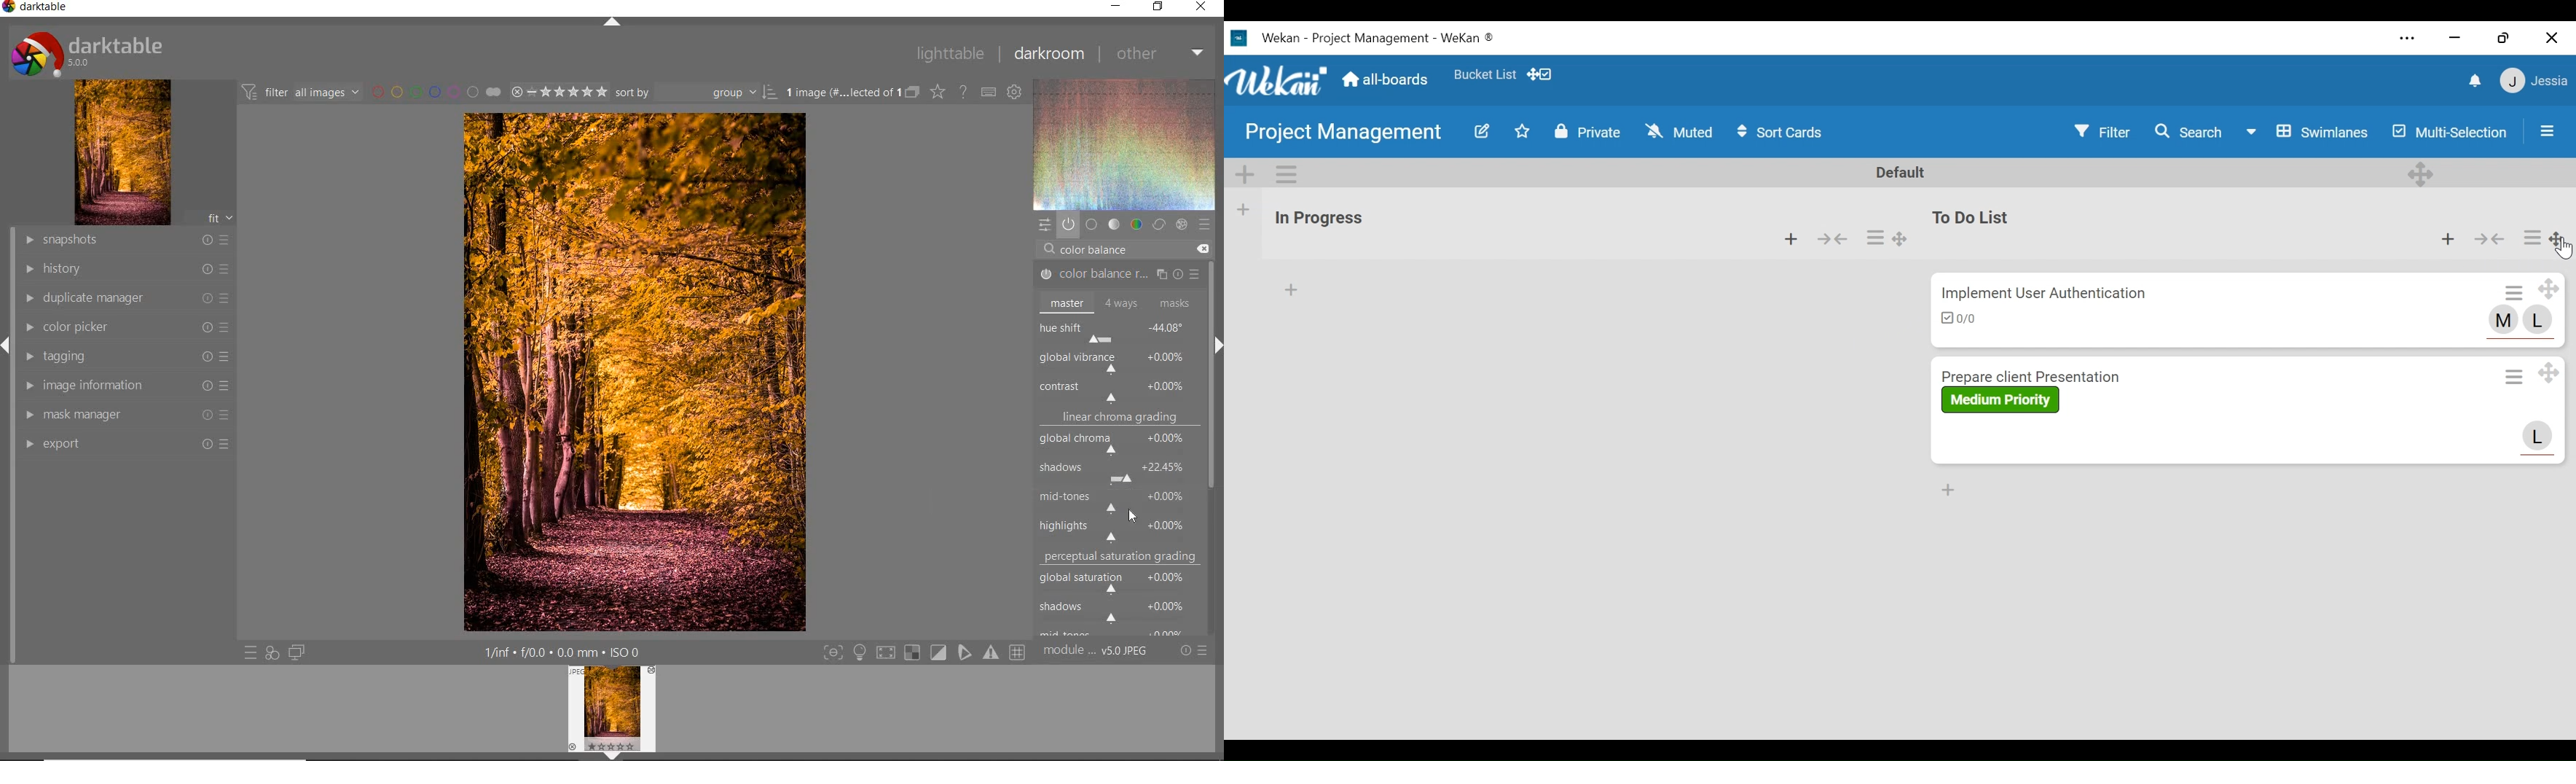 This screenshot has width=2576, height=784. I want to click on COLOR BALANCE RGB, so click(1115, 275).